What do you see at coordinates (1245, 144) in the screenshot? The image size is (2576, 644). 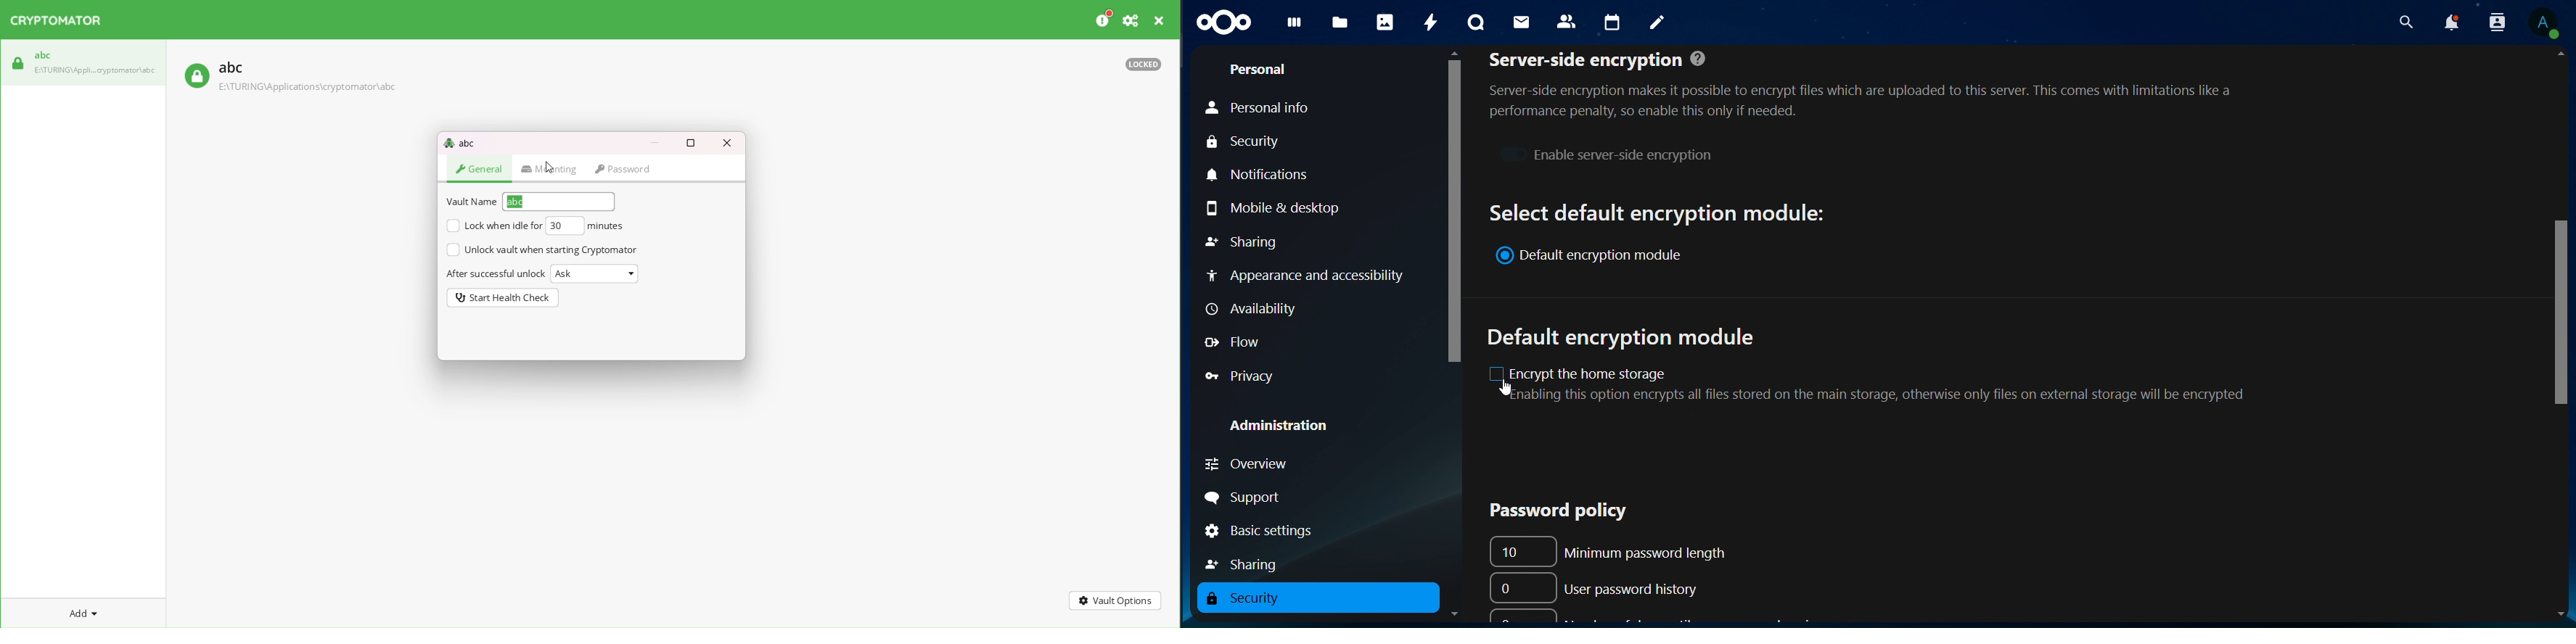 I see `security` at bounding box center [1245, 144].